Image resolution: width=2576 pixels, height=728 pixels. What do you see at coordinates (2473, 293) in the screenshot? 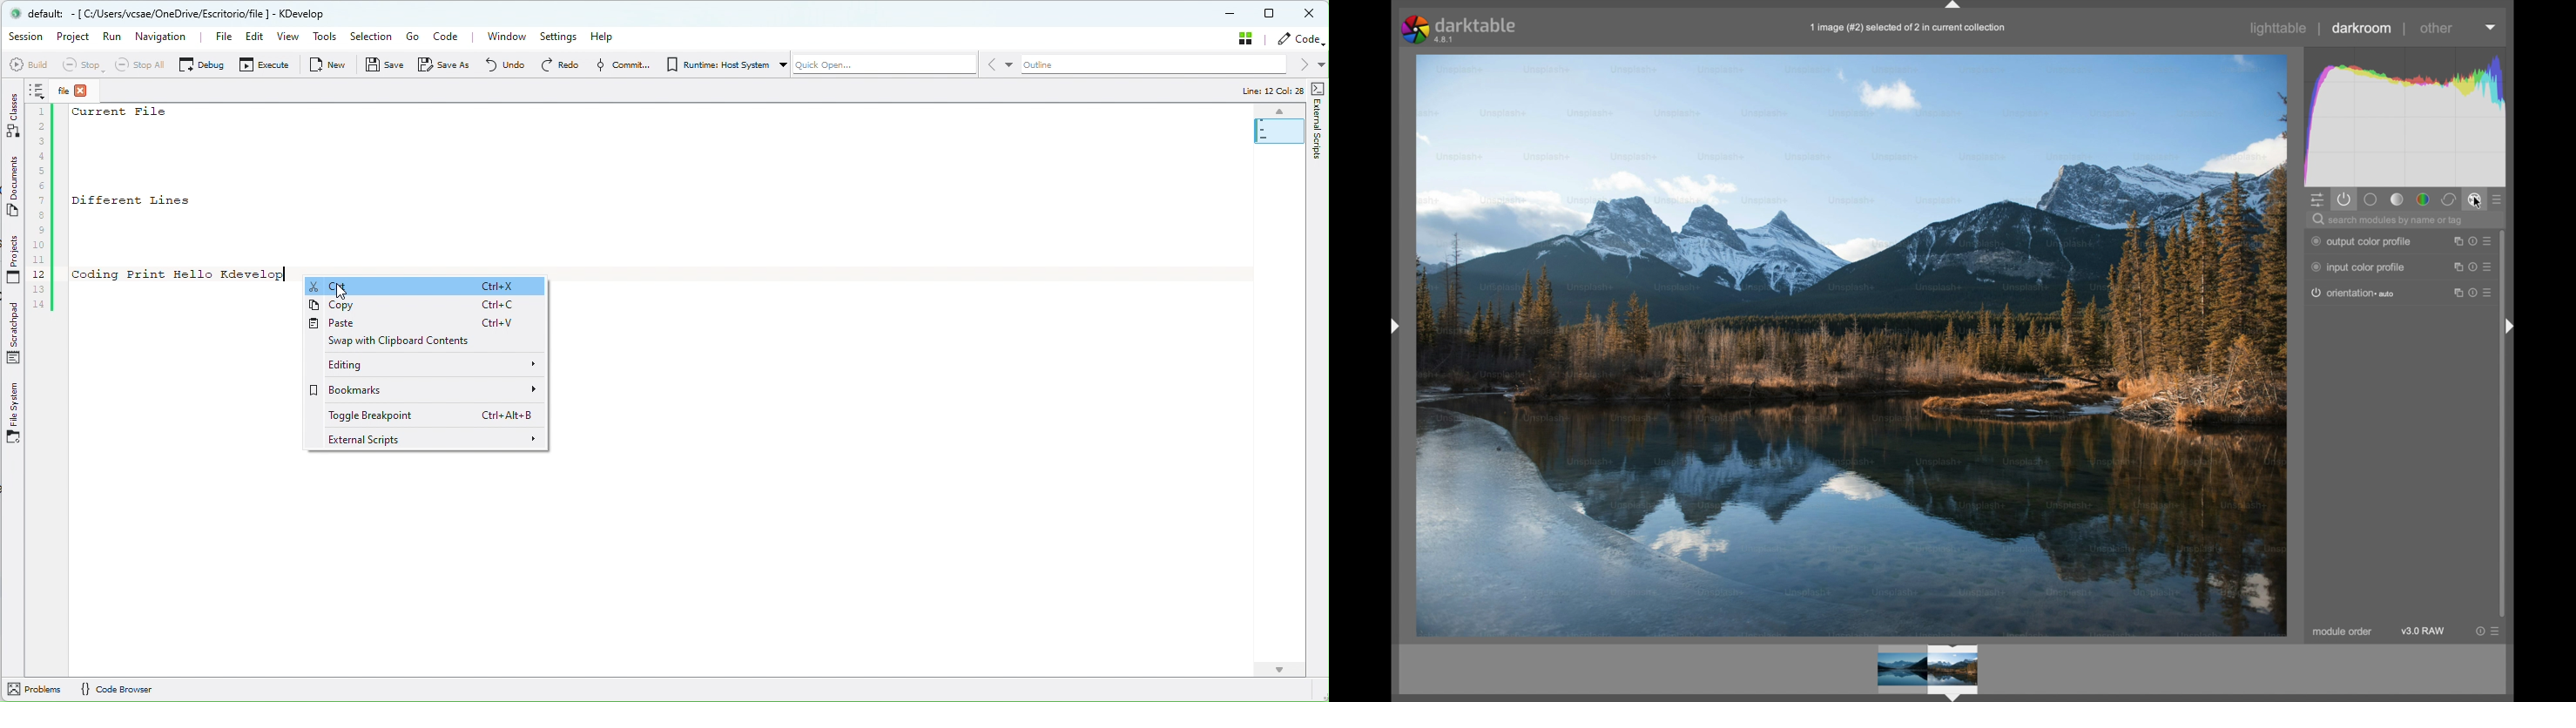
I see `reset parameters` at bounding box center [2473, 293].